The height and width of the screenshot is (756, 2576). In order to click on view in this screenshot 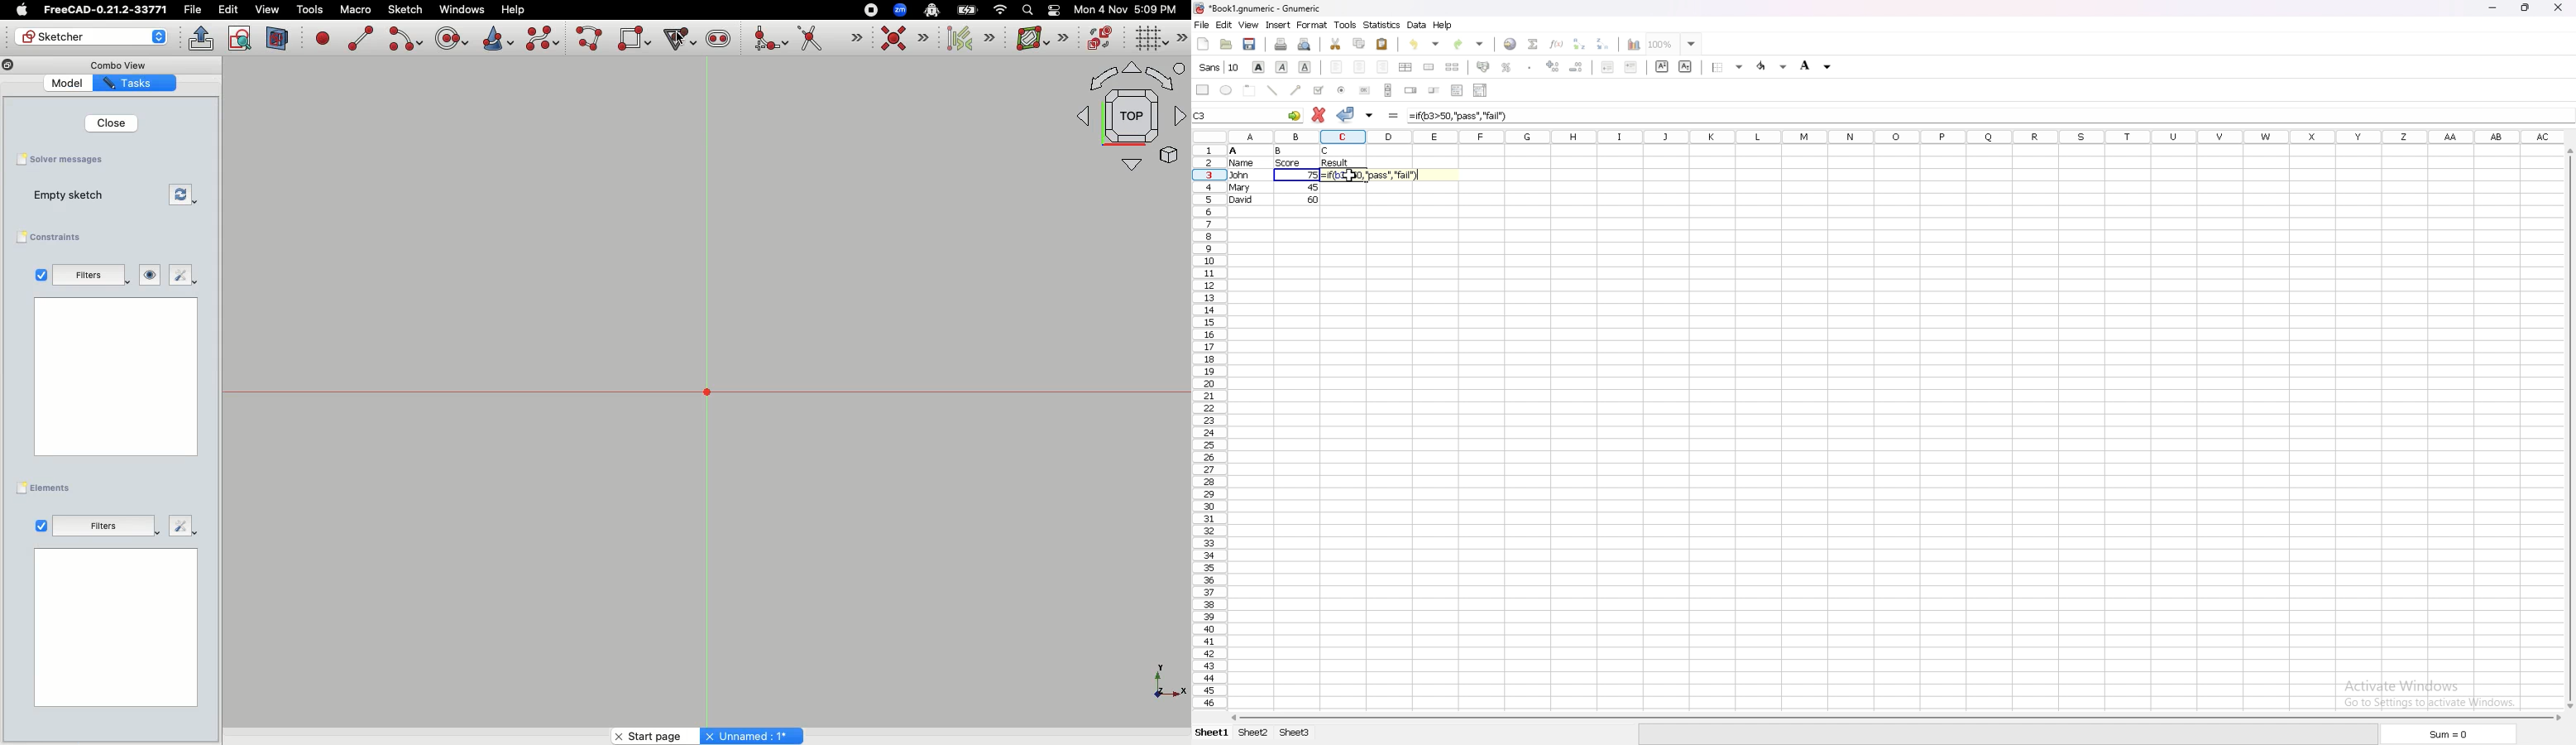, I will do `click(1247, 25)`.